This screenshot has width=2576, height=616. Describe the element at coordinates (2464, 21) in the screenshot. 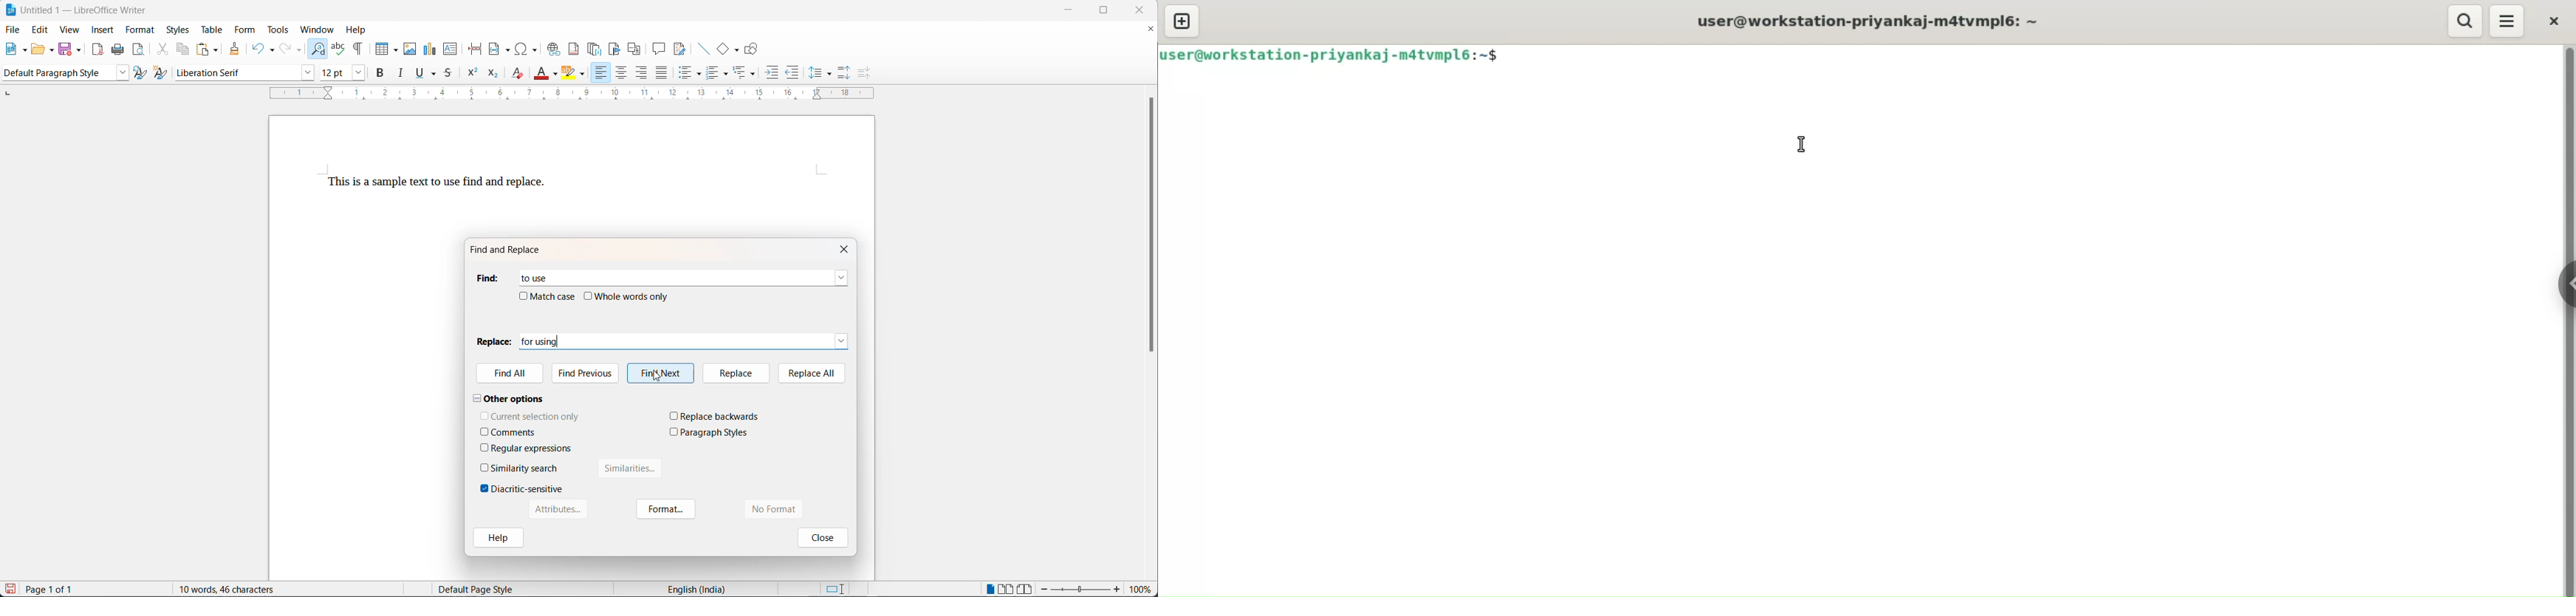

I see `search` at that location.